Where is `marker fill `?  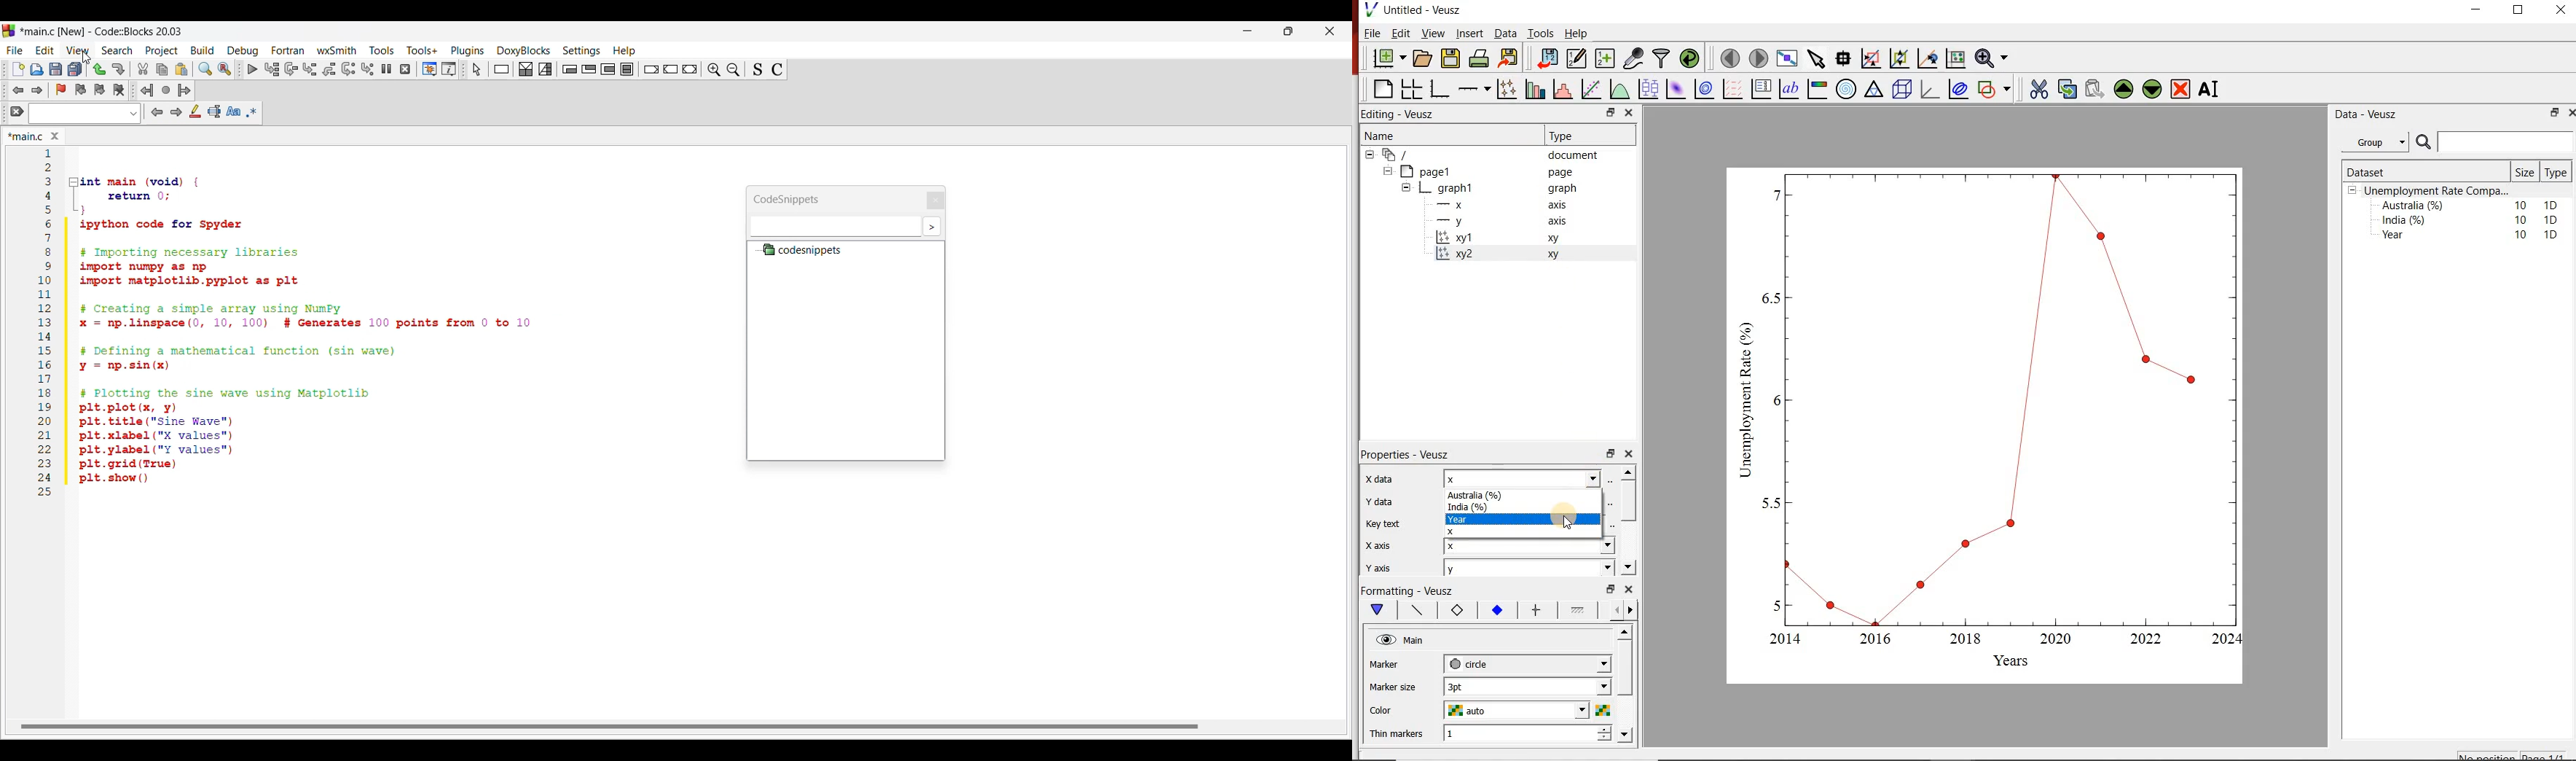 marker fill  is located at coordinates (1498, 611).